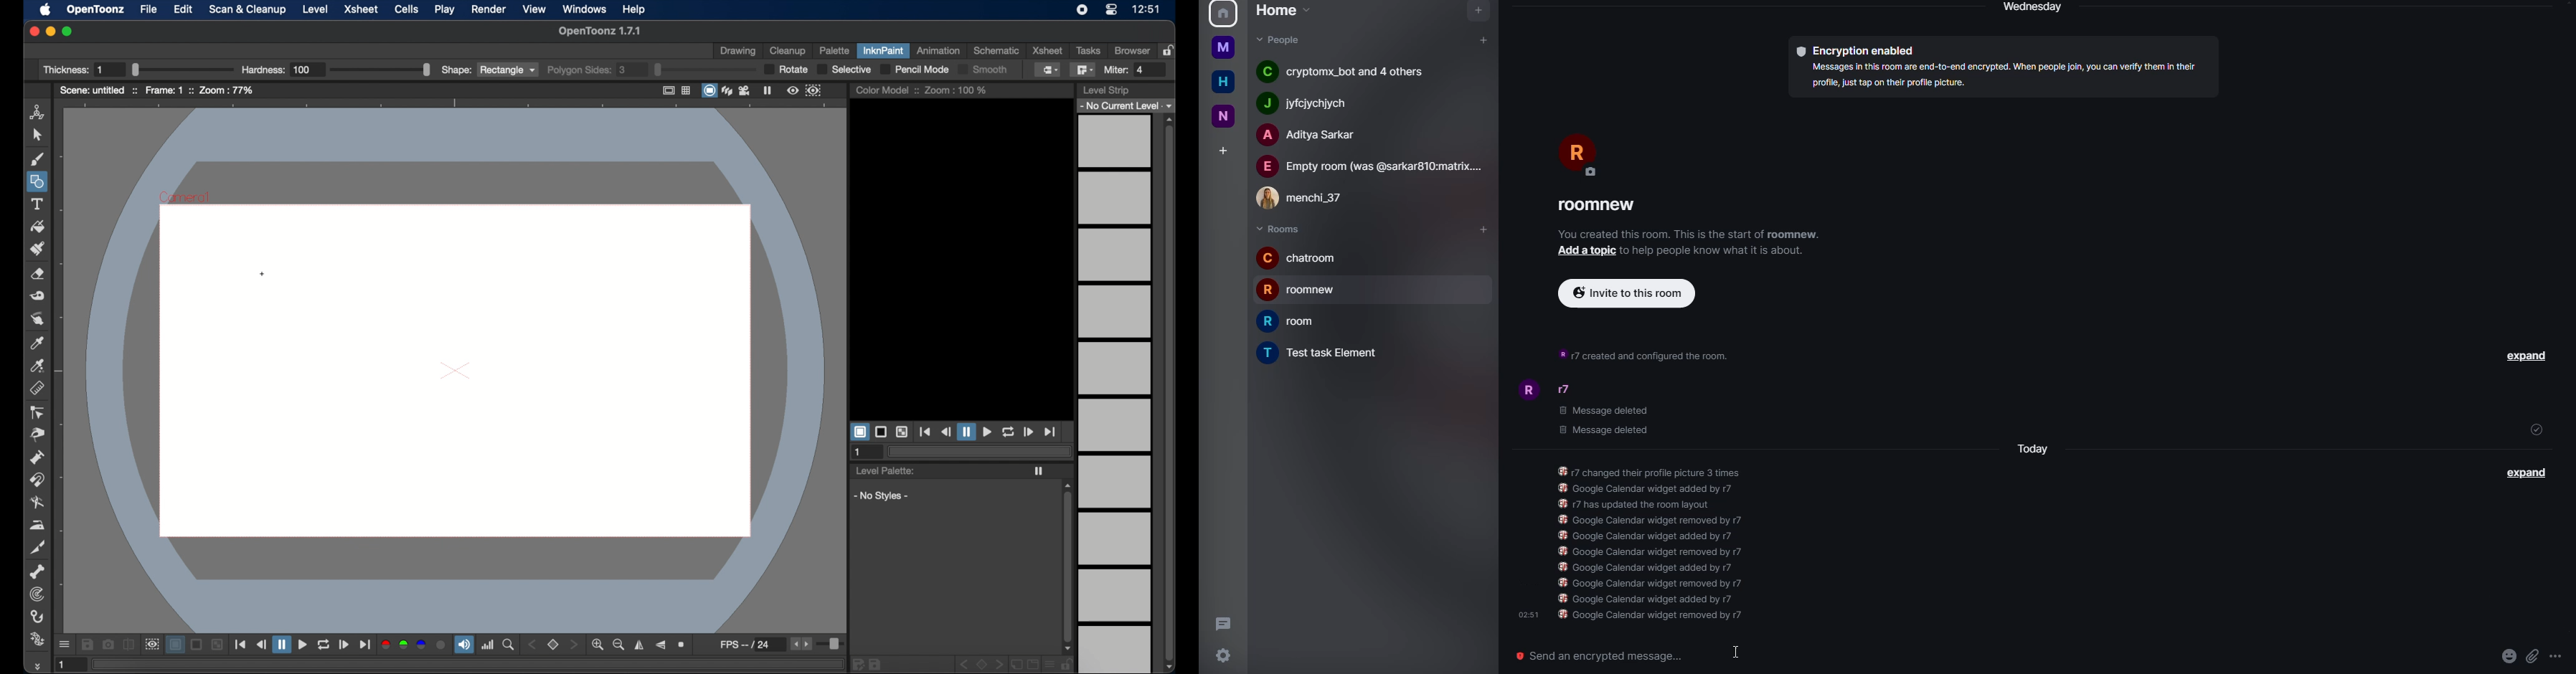 This screenshot has width=2576, height=700. Describe the element at coordinates (33, 32) in the screenshot. I see `close` at that location.